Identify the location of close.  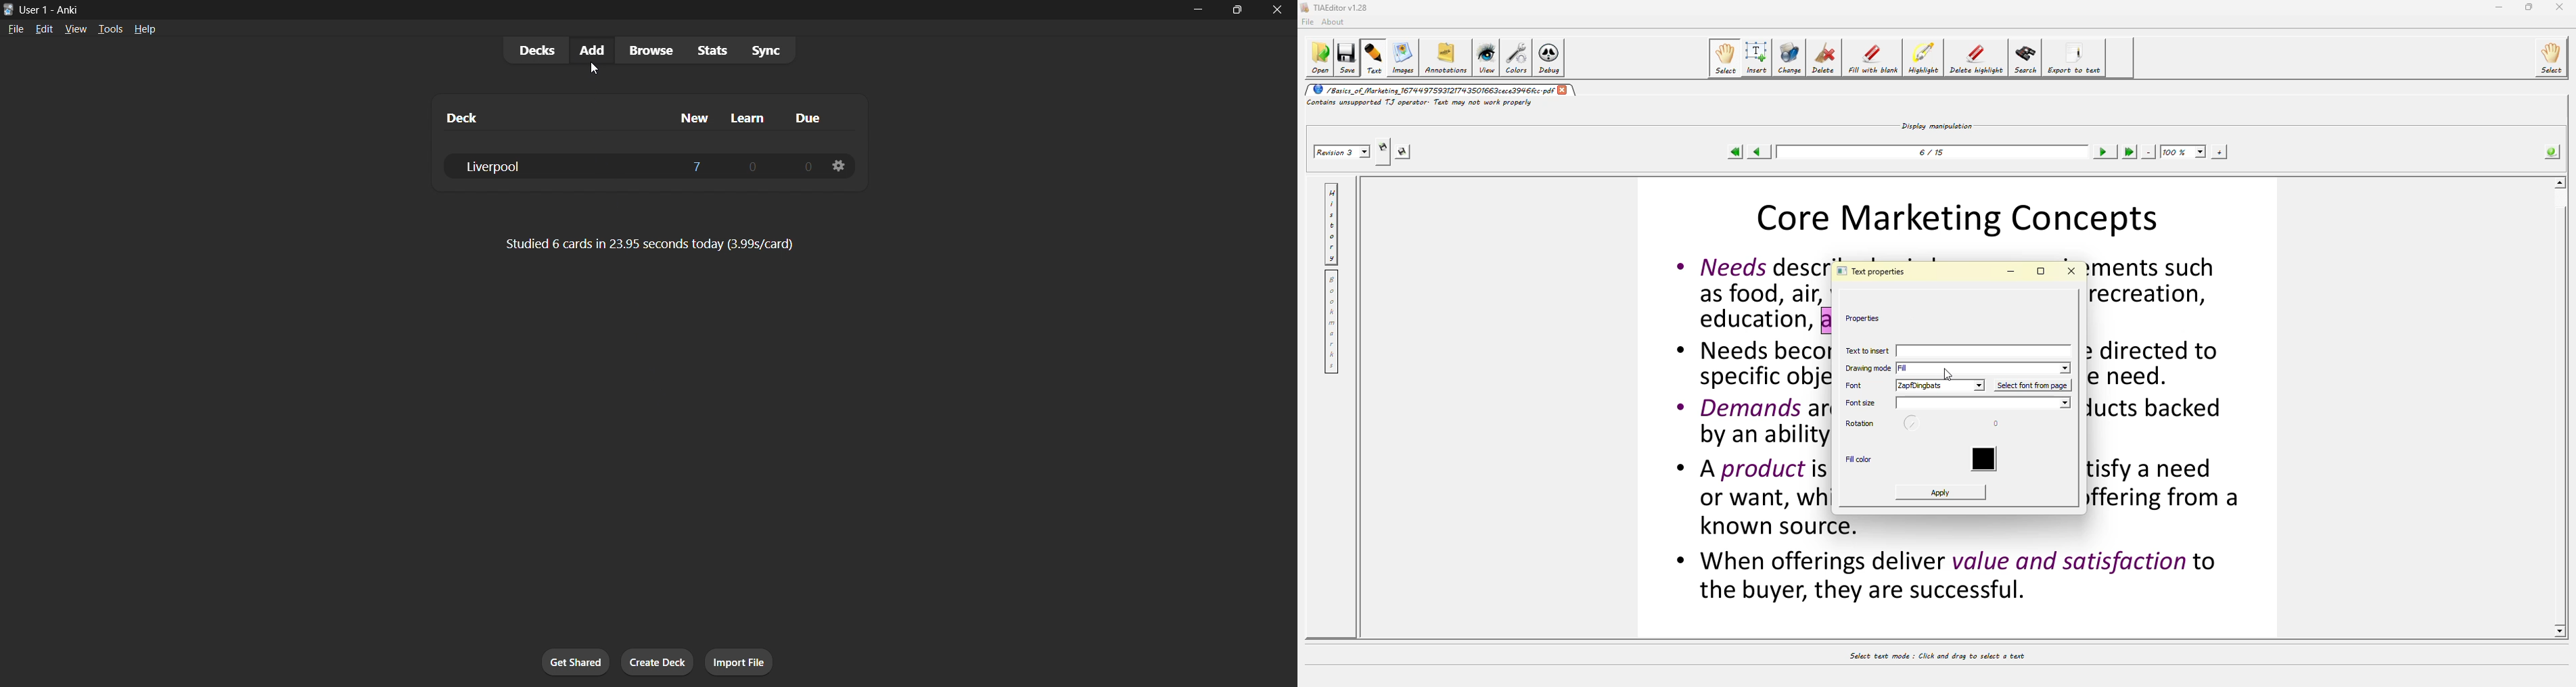
(1278, 10).